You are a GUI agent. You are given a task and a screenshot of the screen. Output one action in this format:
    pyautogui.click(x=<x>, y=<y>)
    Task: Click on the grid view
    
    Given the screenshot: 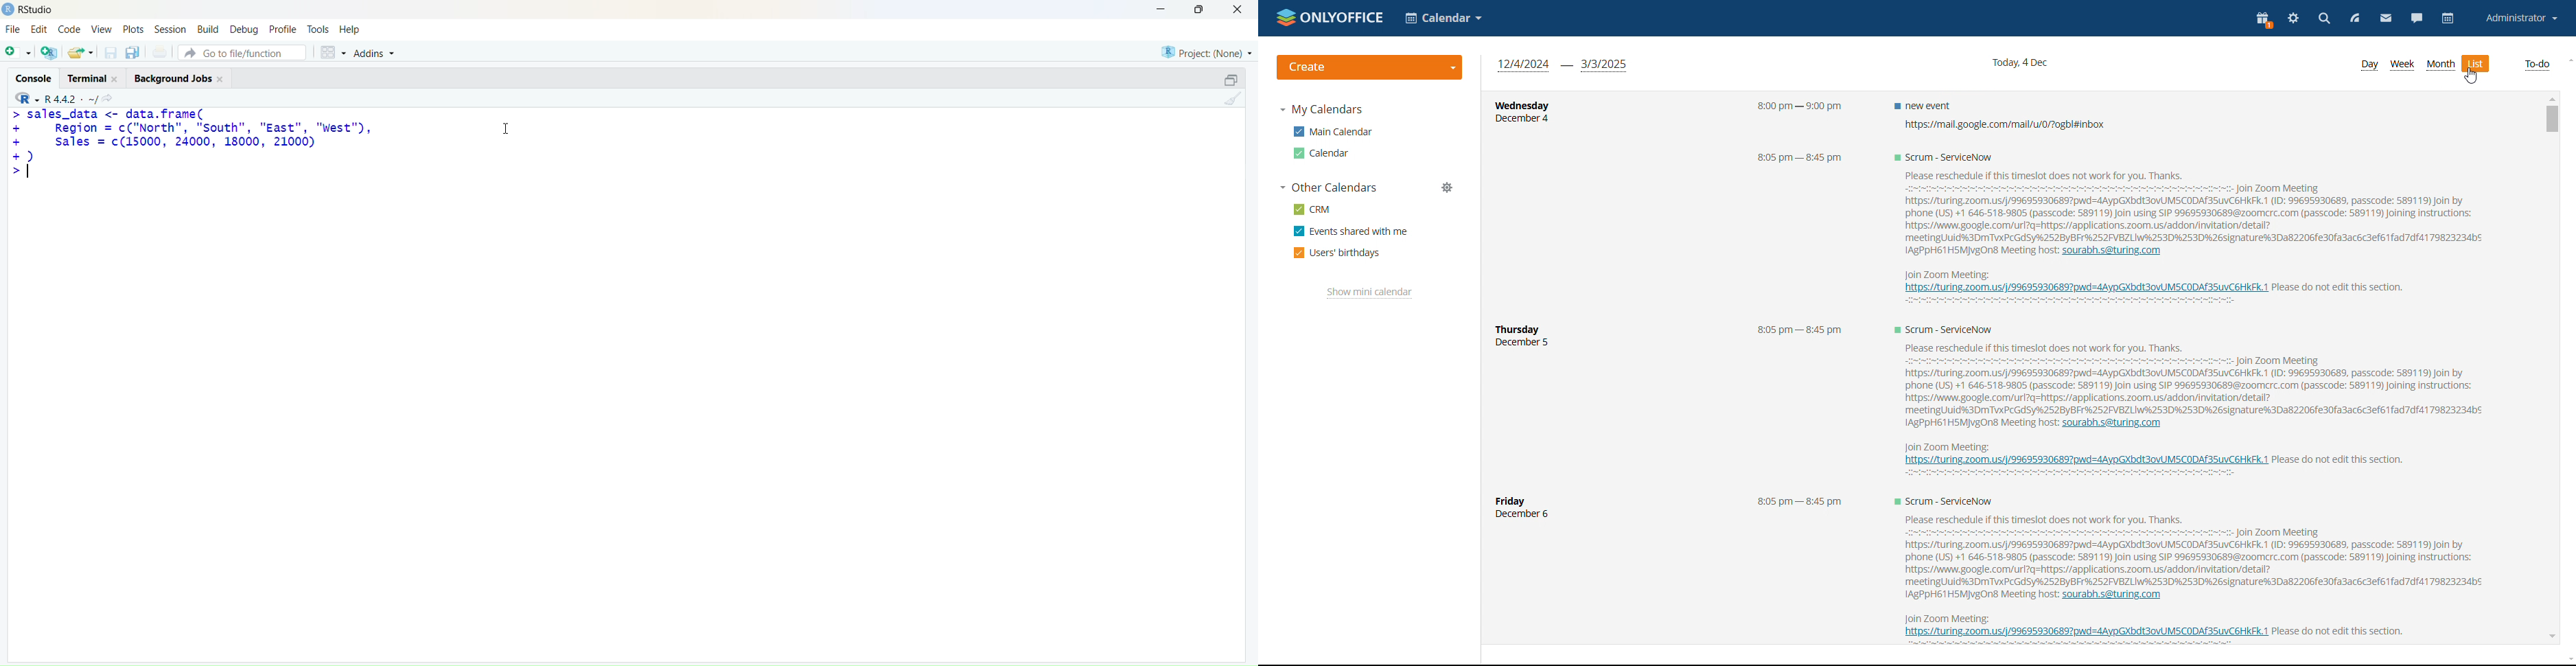 What is the action you would take?
    pyautogui.click(x=329, y=50)
    